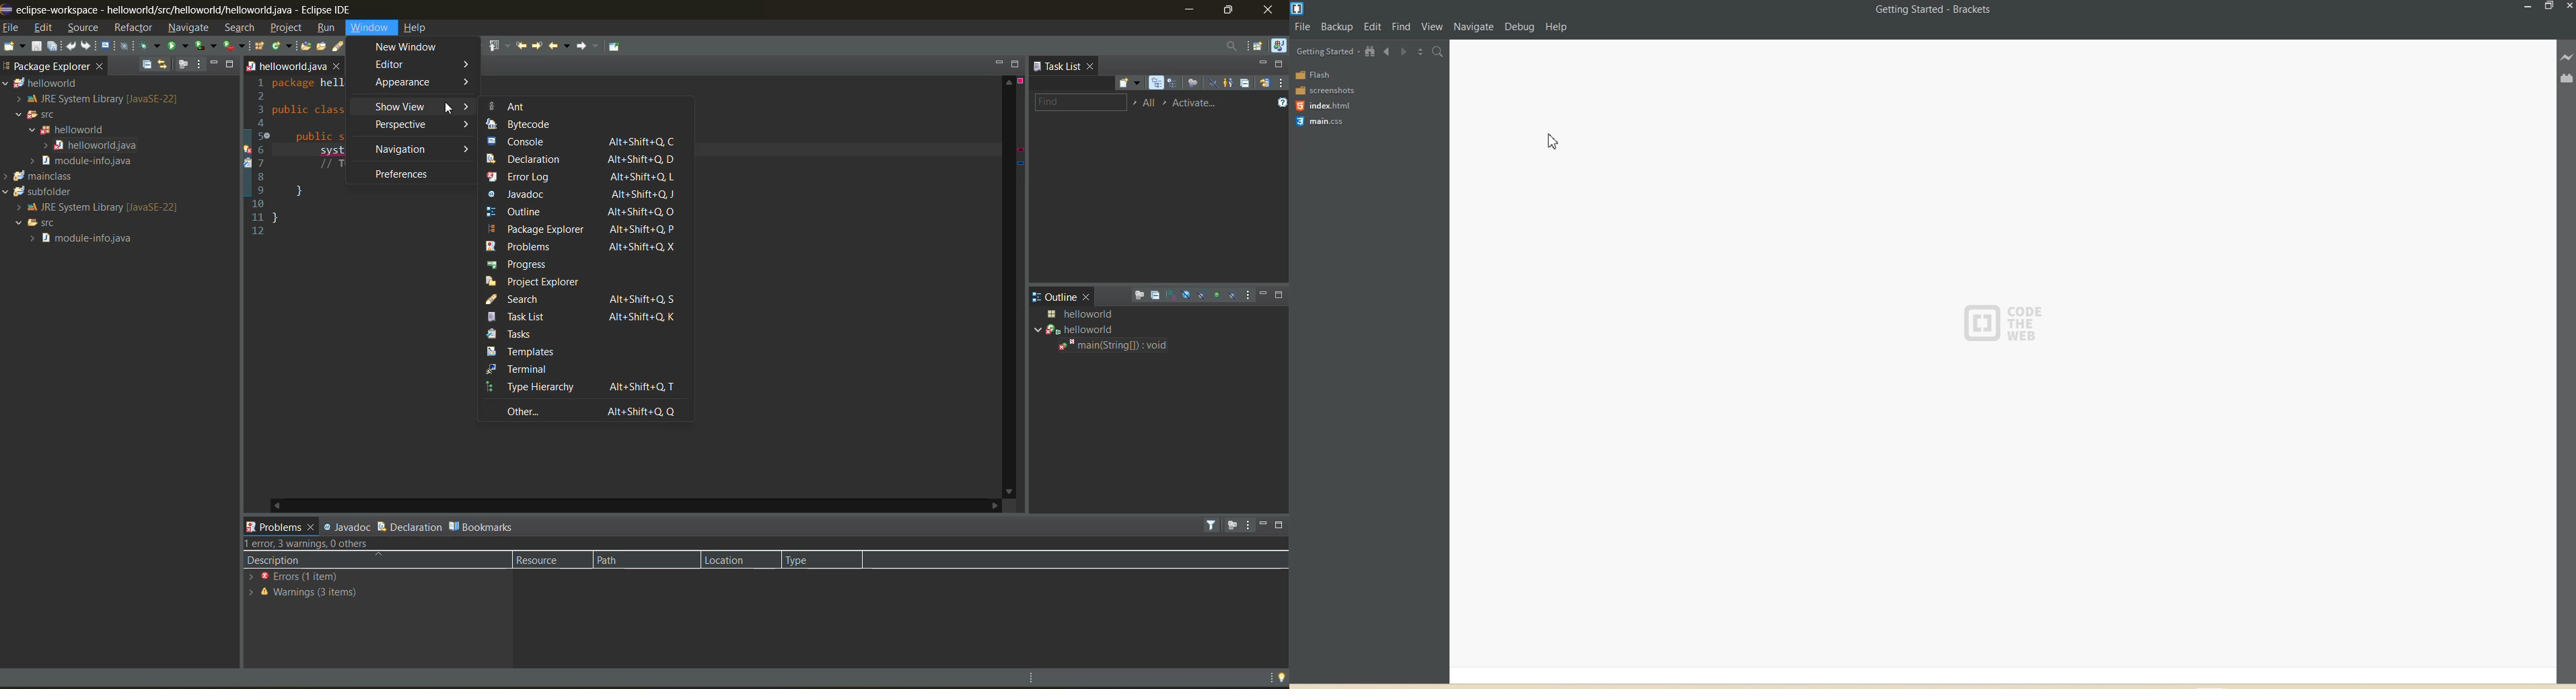 The height and width of the screenshot is (700, 2576). Describe the element at coordinates (1133, 347) in the screenshot. I see `main(string[]:void` at that location.